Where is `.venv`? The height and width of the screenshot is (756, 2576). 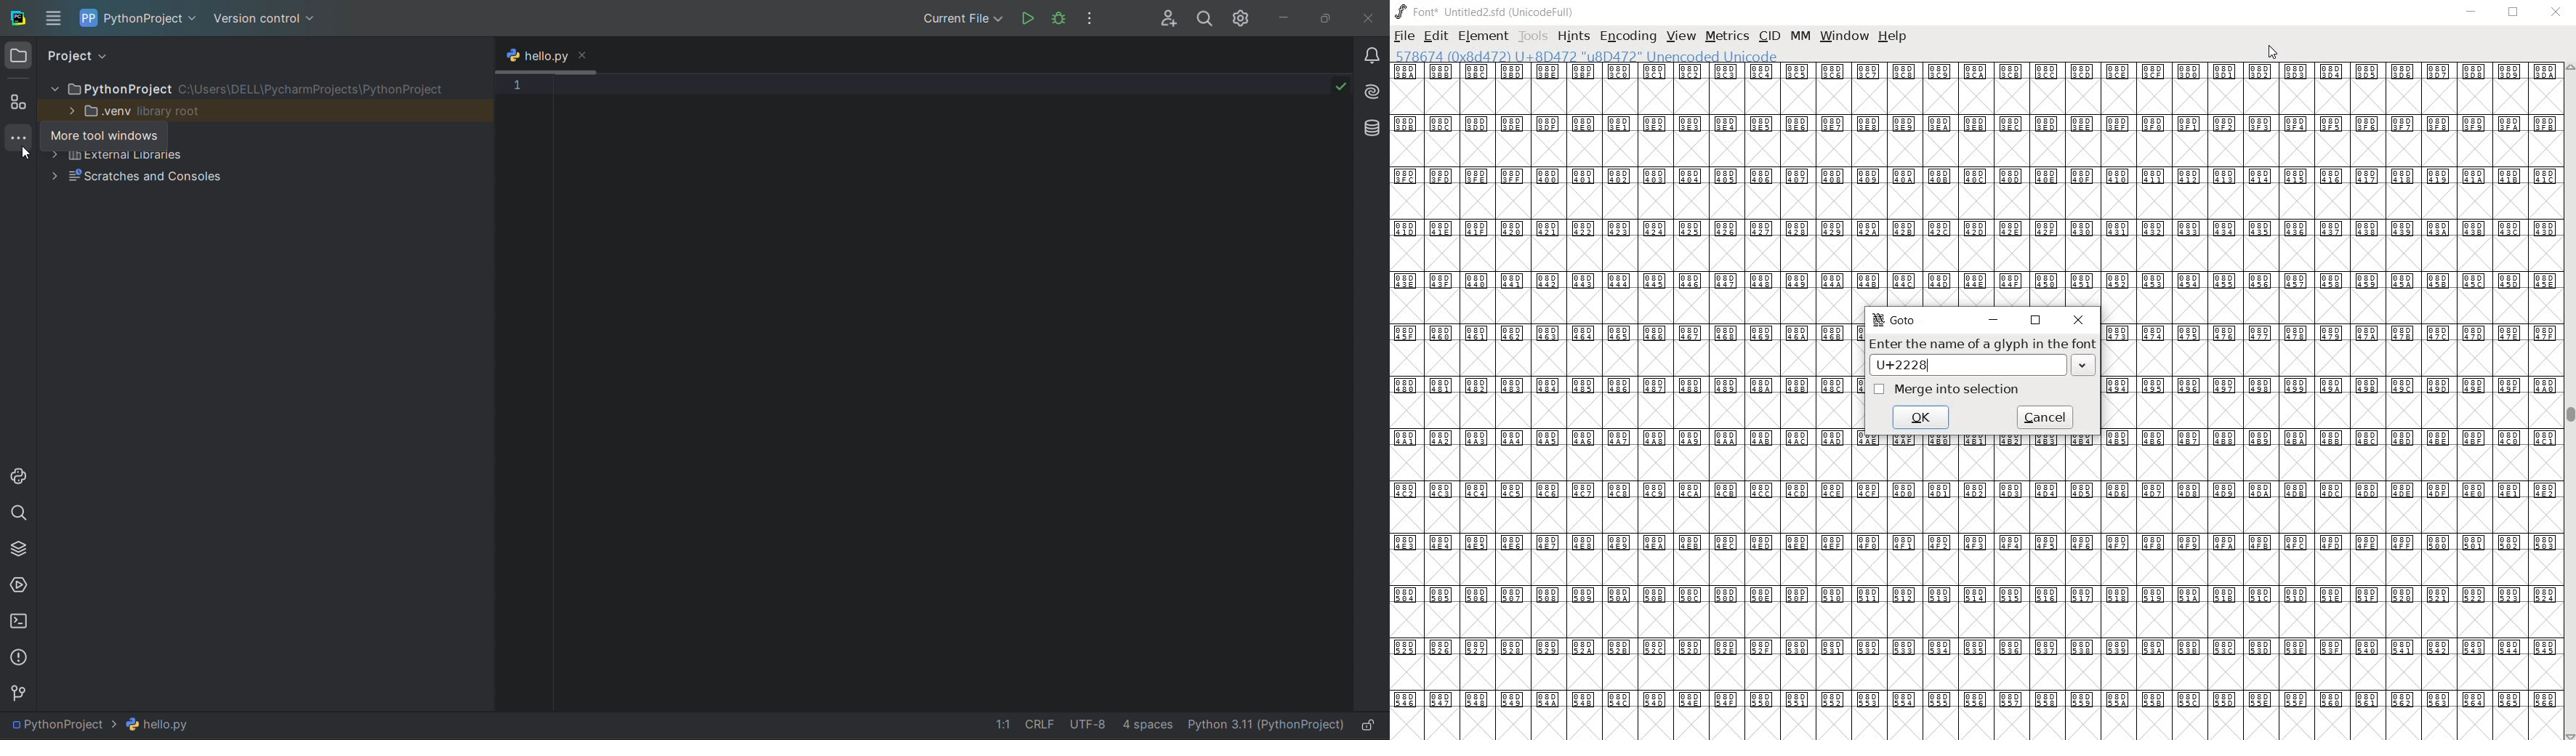
.venv is located at coordinates (97, 111).